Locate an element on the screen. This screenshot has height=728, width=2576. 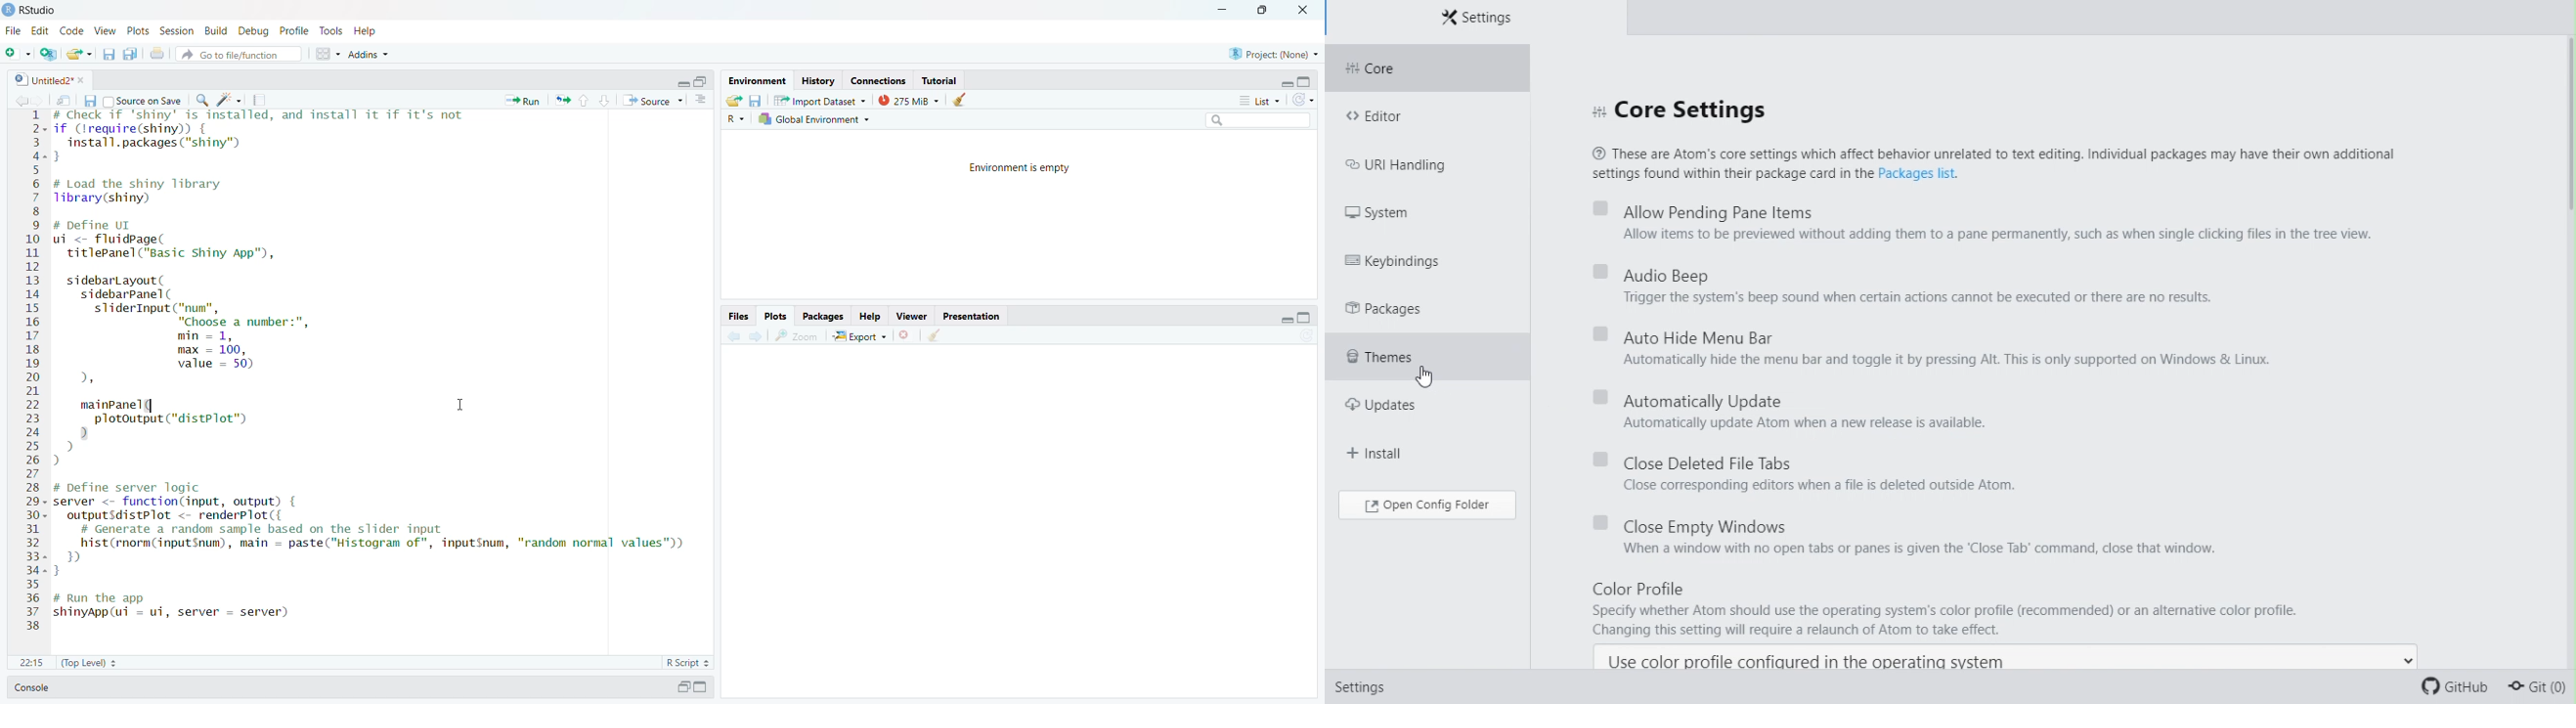
new file is located at coordinates (19, 54).